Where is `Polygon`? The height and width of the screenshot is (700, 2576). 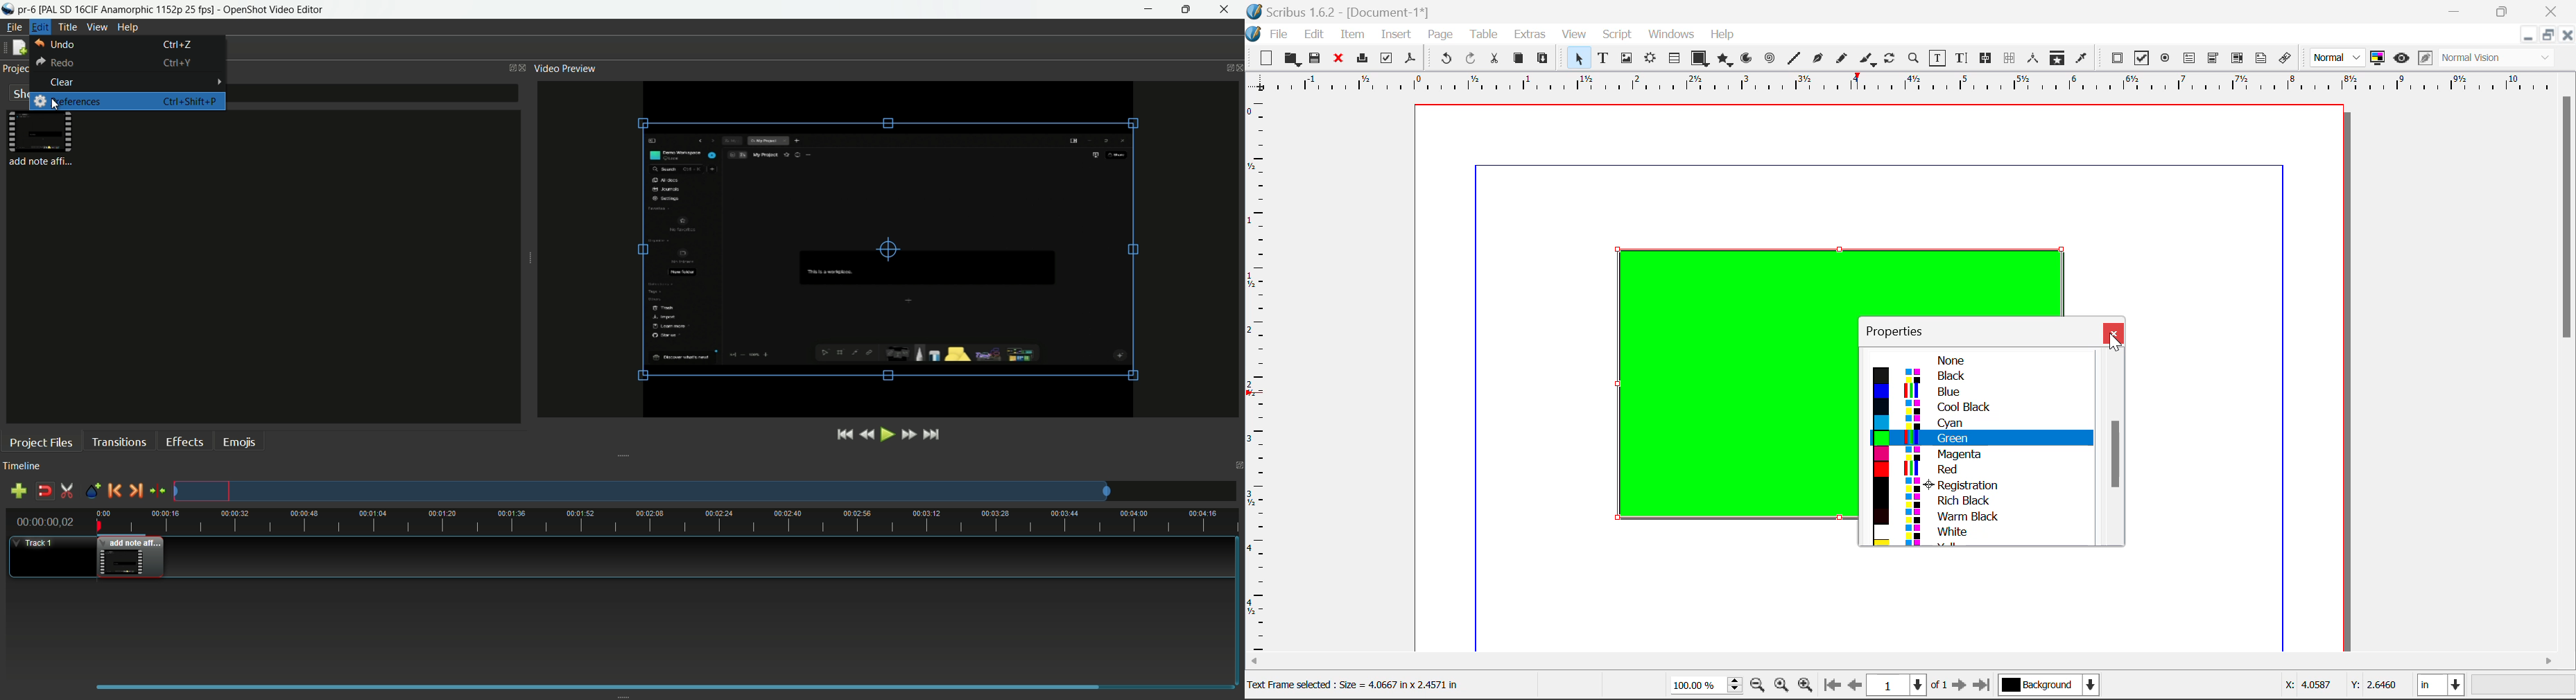
Polygon is located at coordinates (1726, 60).